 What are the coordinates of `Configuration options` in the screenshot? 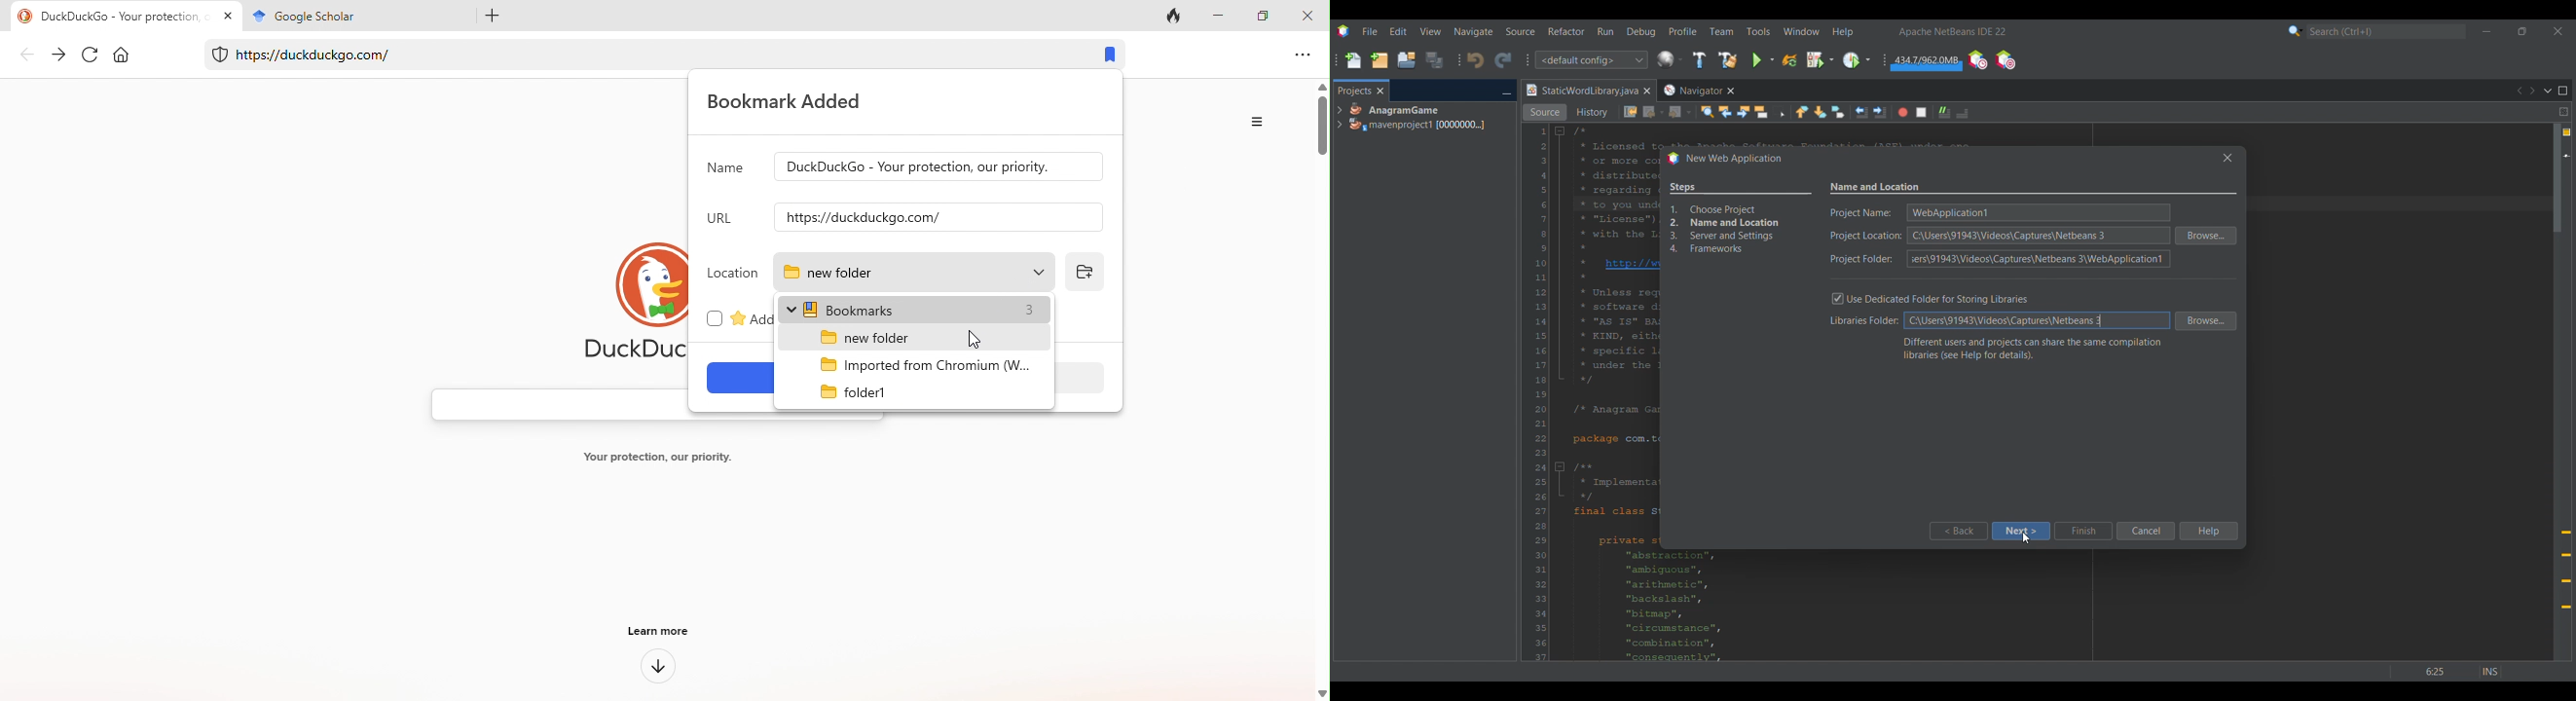 It's located at (1591, 60).